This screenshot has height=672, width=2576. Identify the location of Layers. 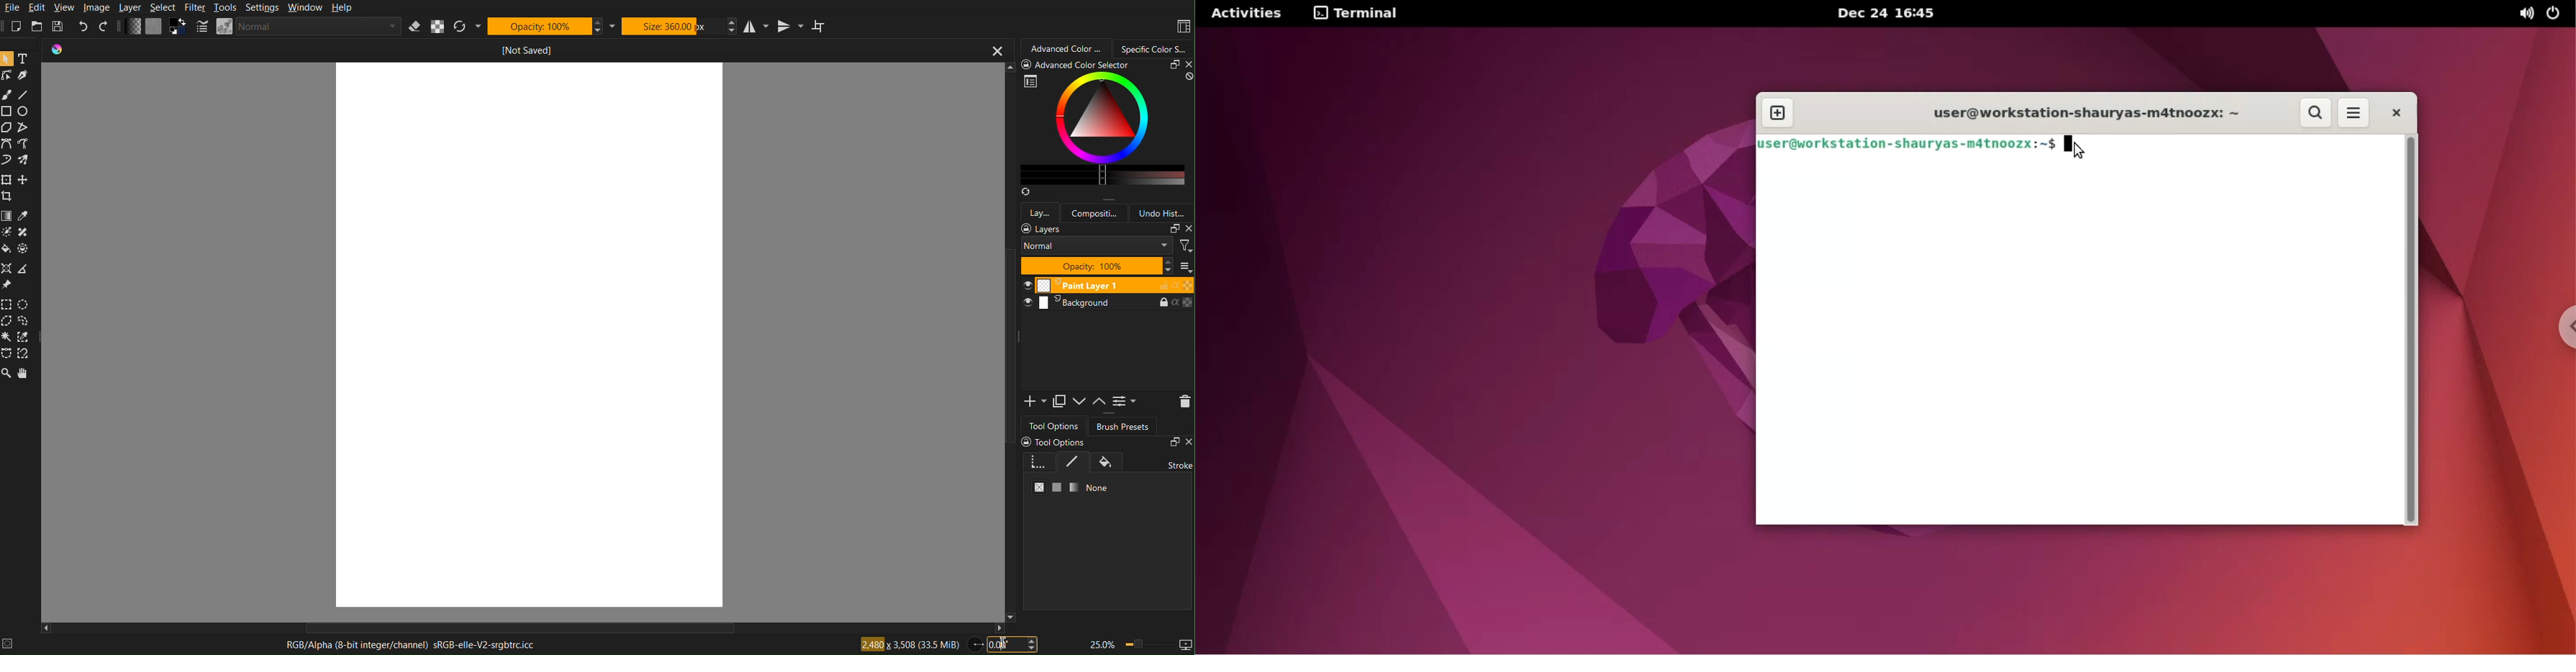
(1036, 213).